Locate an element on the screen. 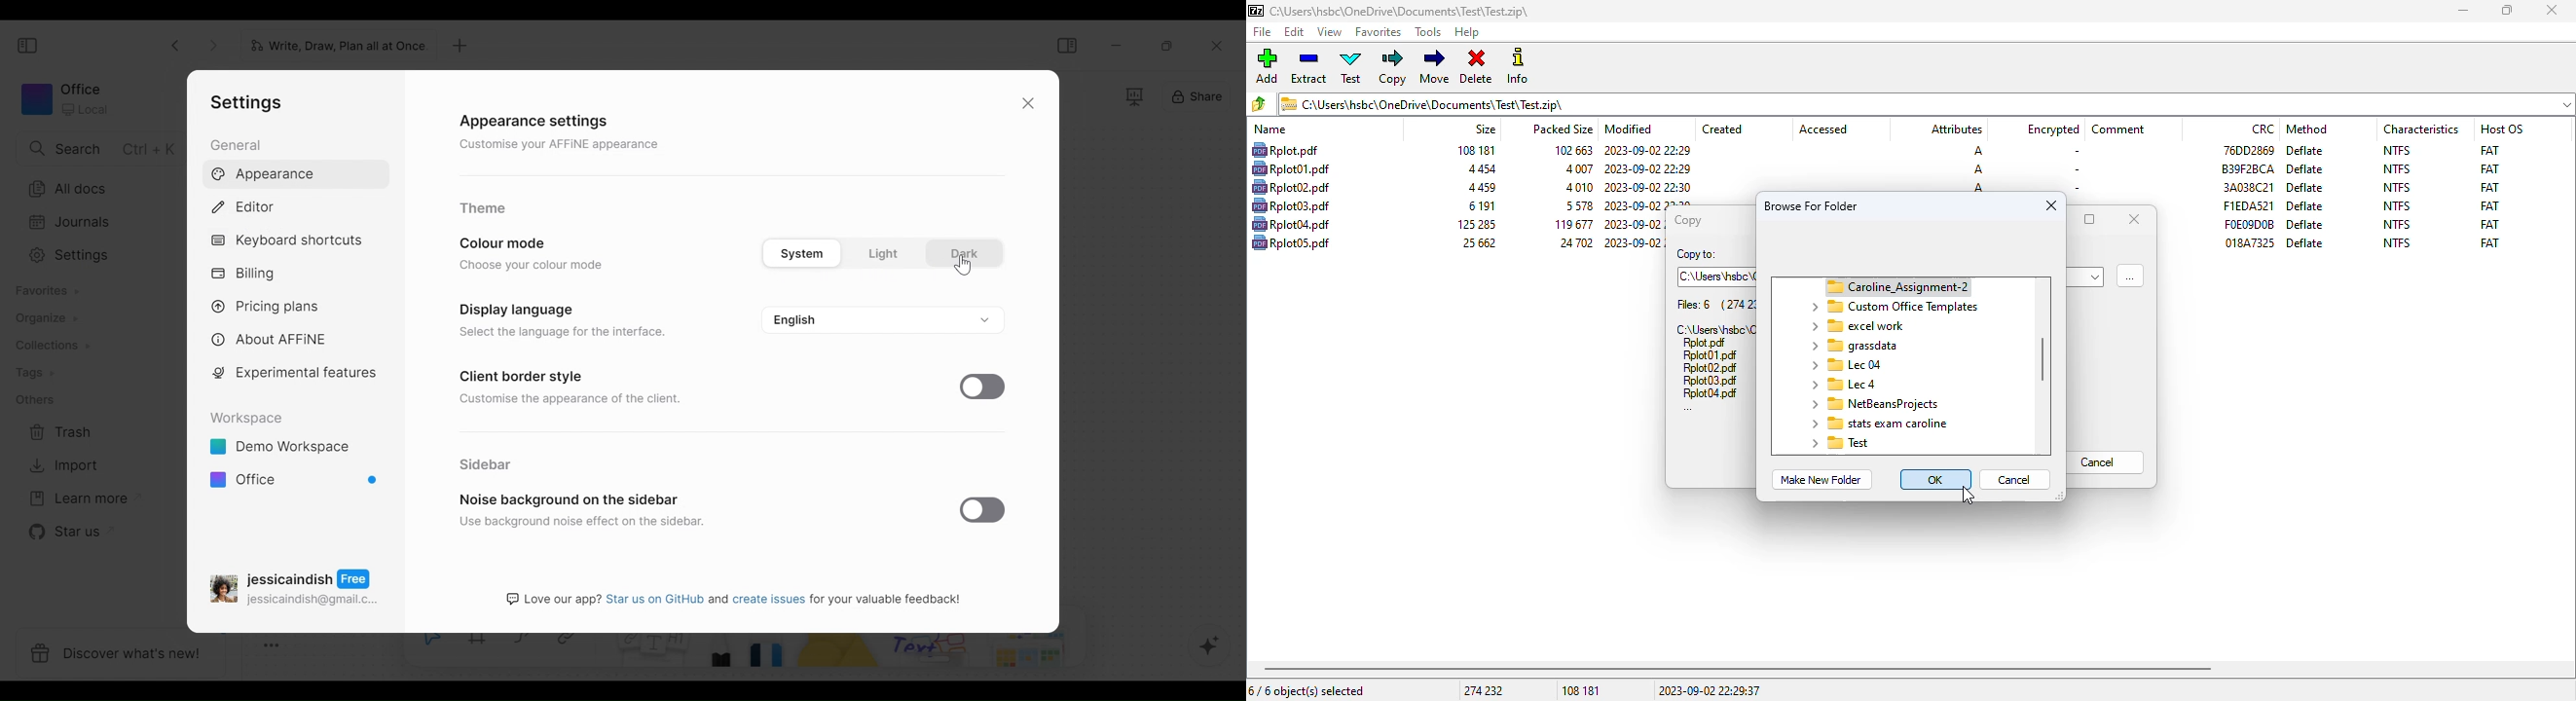 This screenshot has height=728, width=2576. size is located at coordinates (1478, 242).